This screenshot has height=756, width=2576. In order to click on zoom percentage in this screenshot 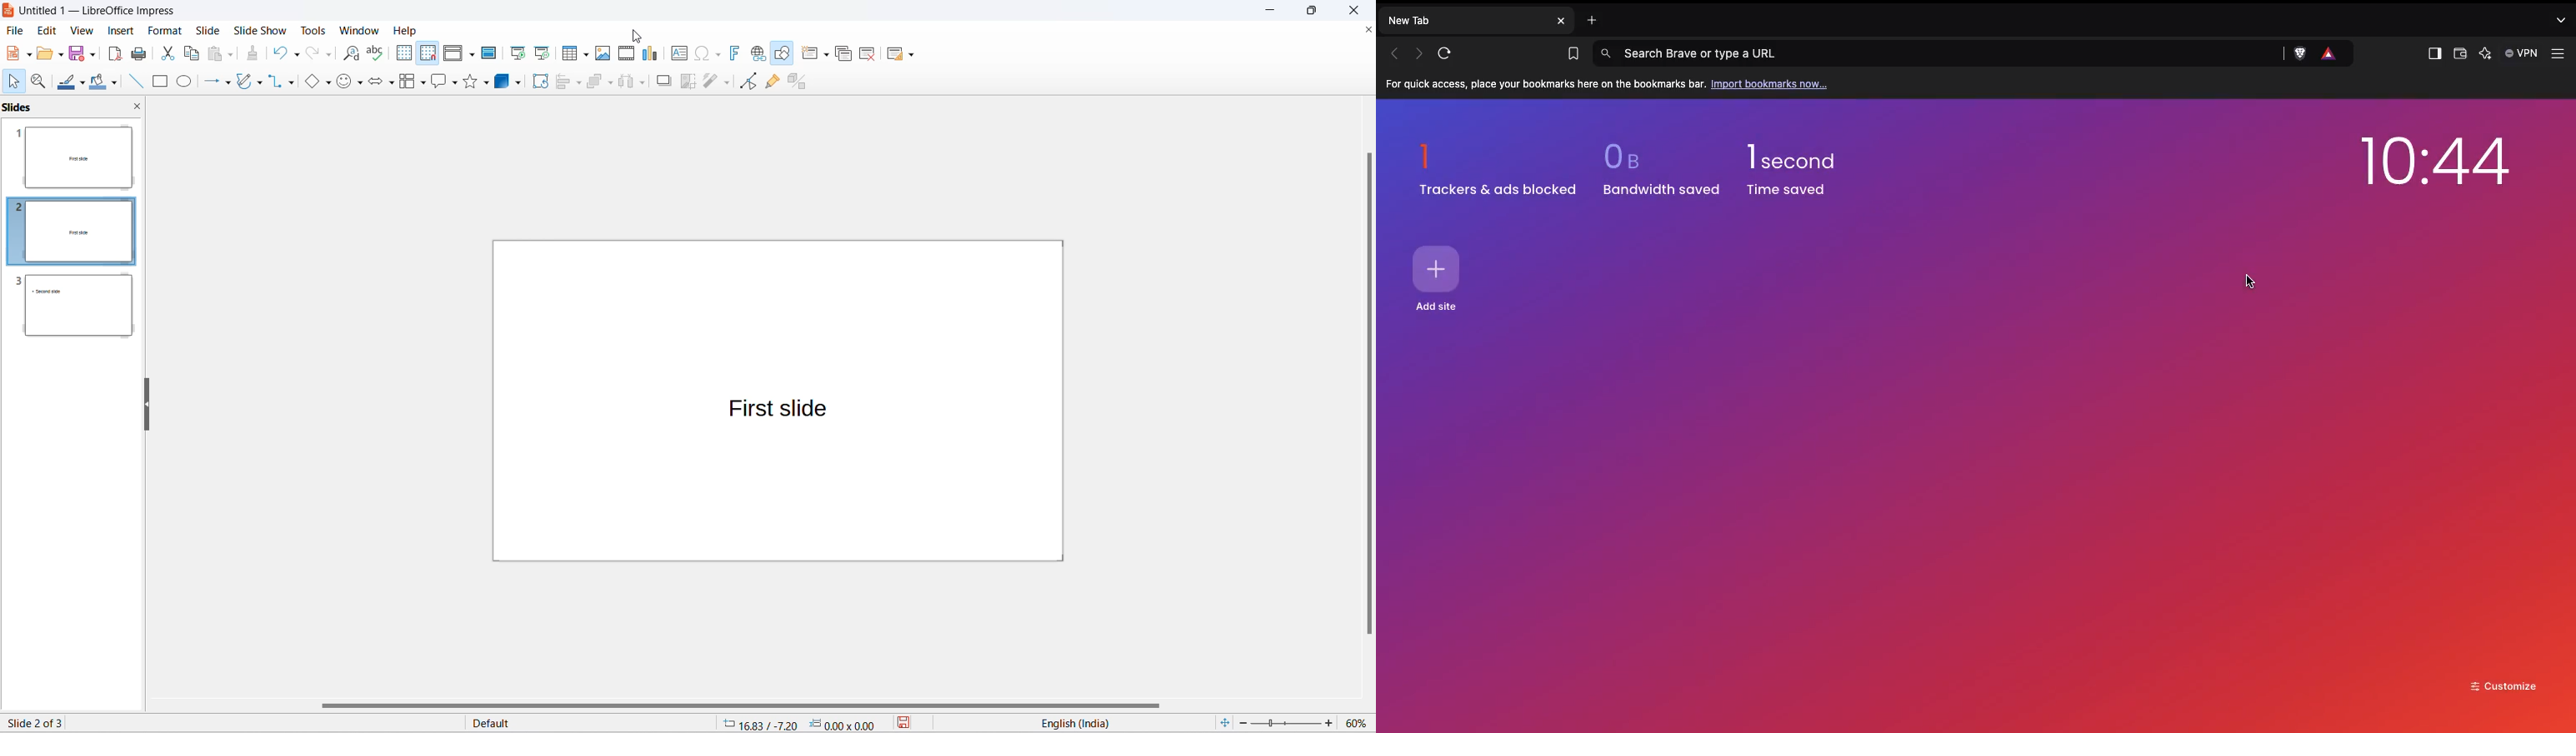, I will do `click(1361, 724)`.